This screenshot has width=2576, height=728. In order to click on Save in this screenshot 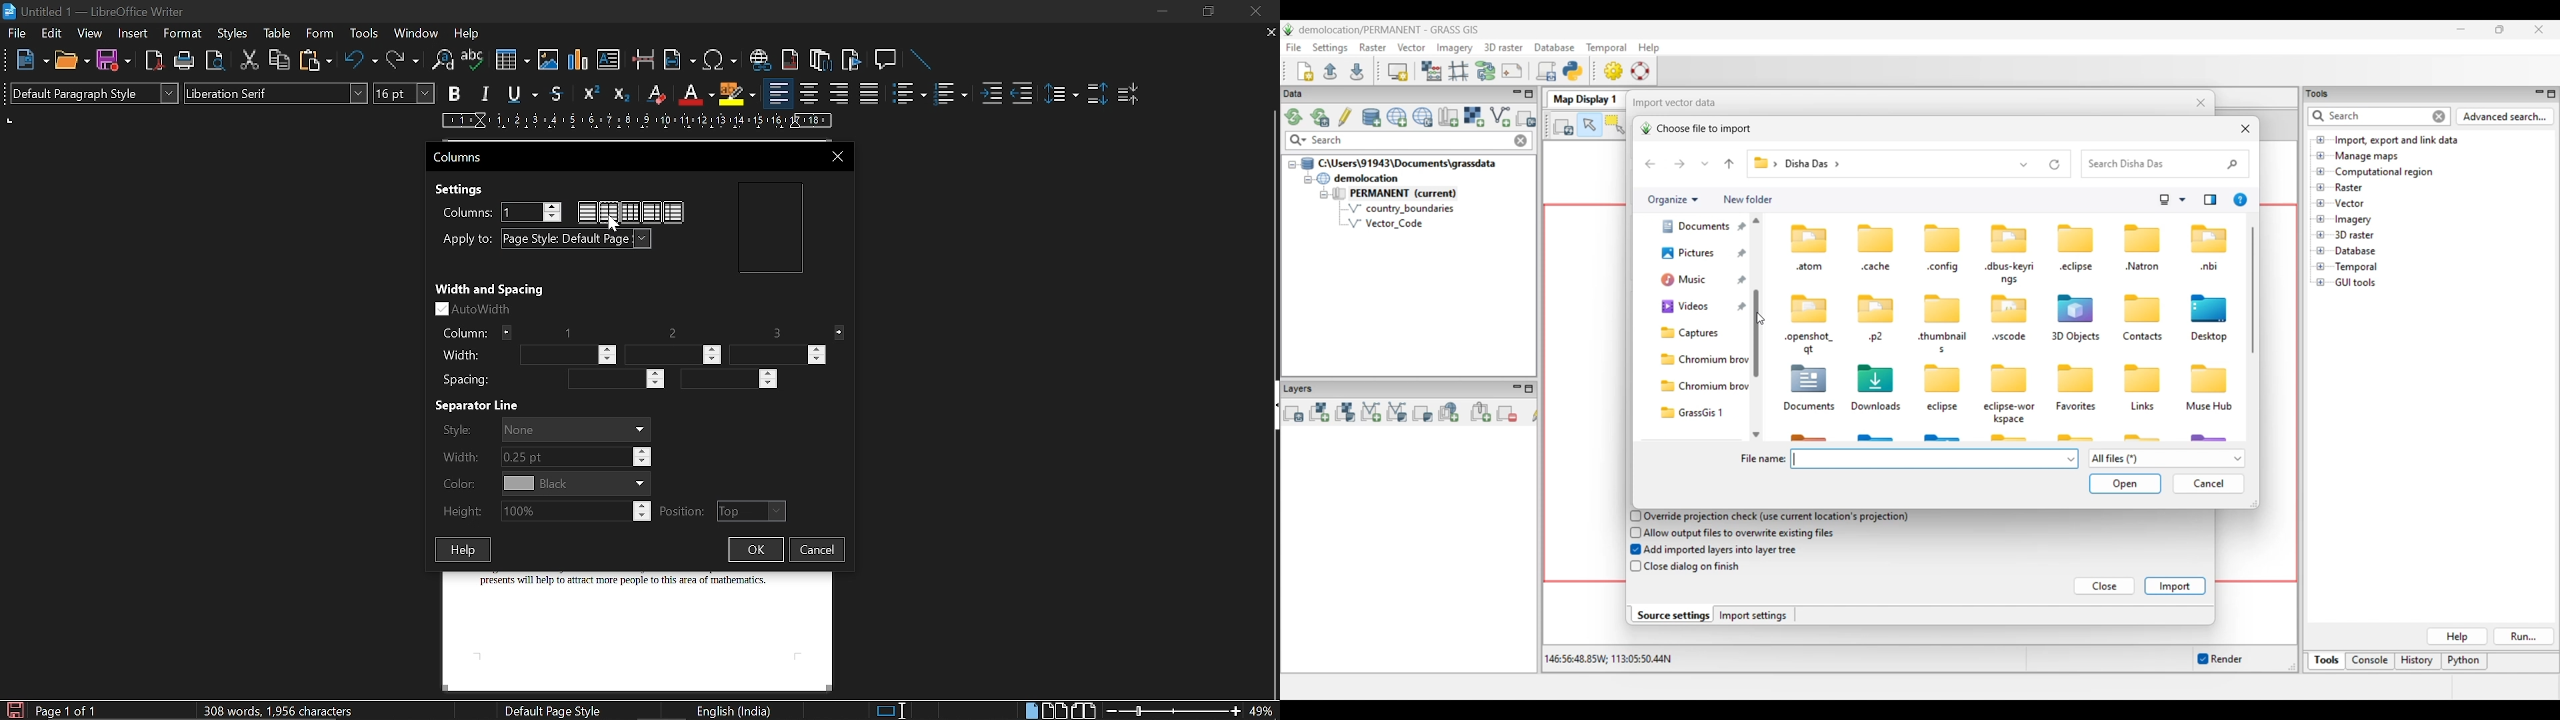, I will do `click(114, 63)`.